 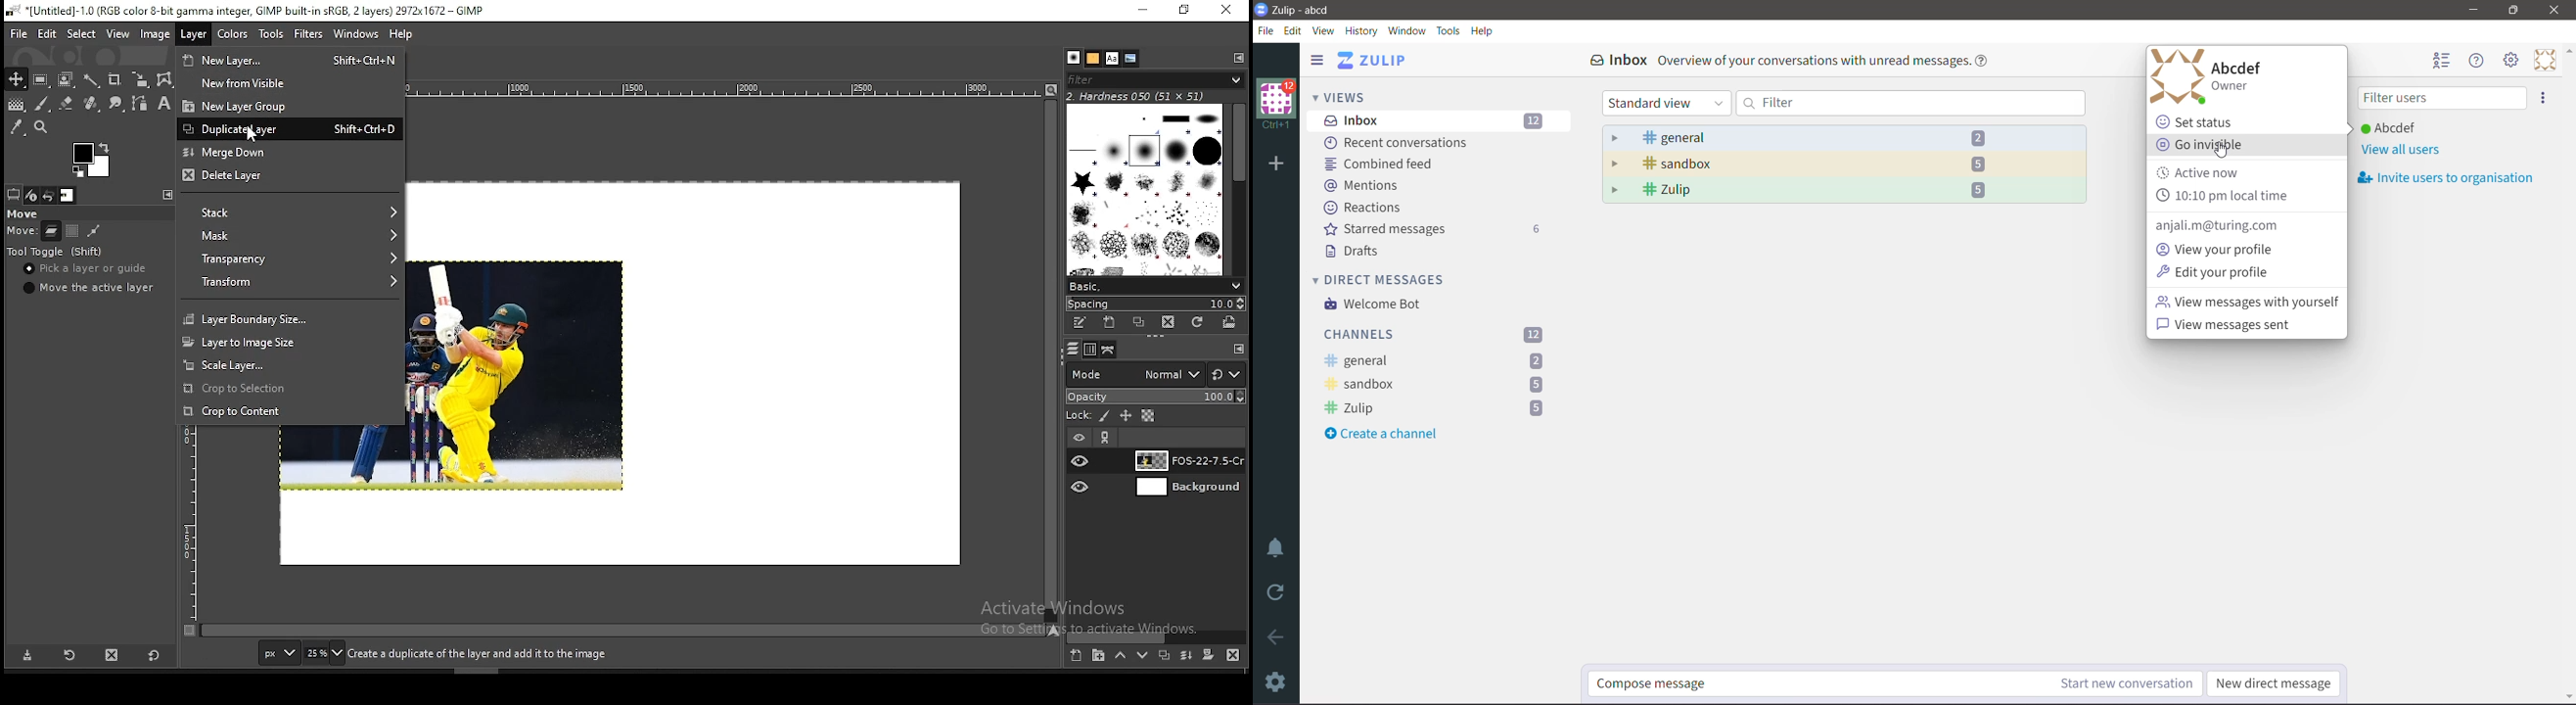 What do you see at coordinates (2513, 61) in the screenshot?
I see `Setting` at bounding box center [2513, 61].